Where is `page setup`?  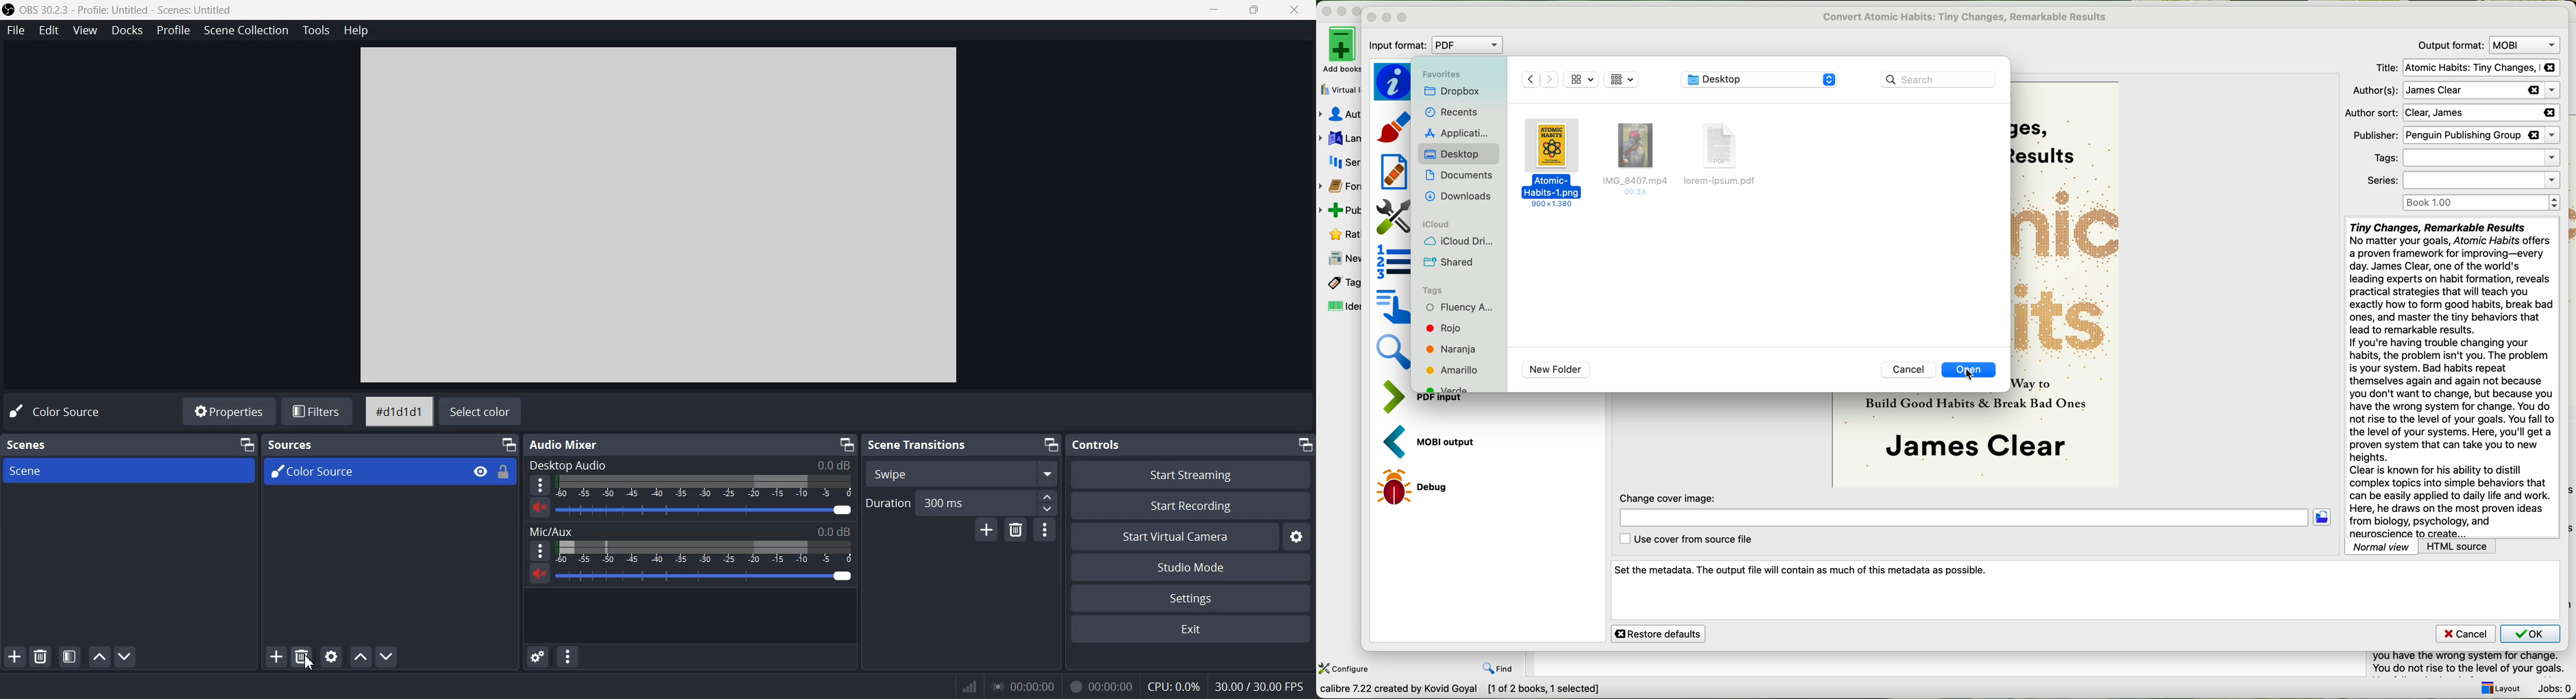 page setup is located at coordinates (1392, 217).